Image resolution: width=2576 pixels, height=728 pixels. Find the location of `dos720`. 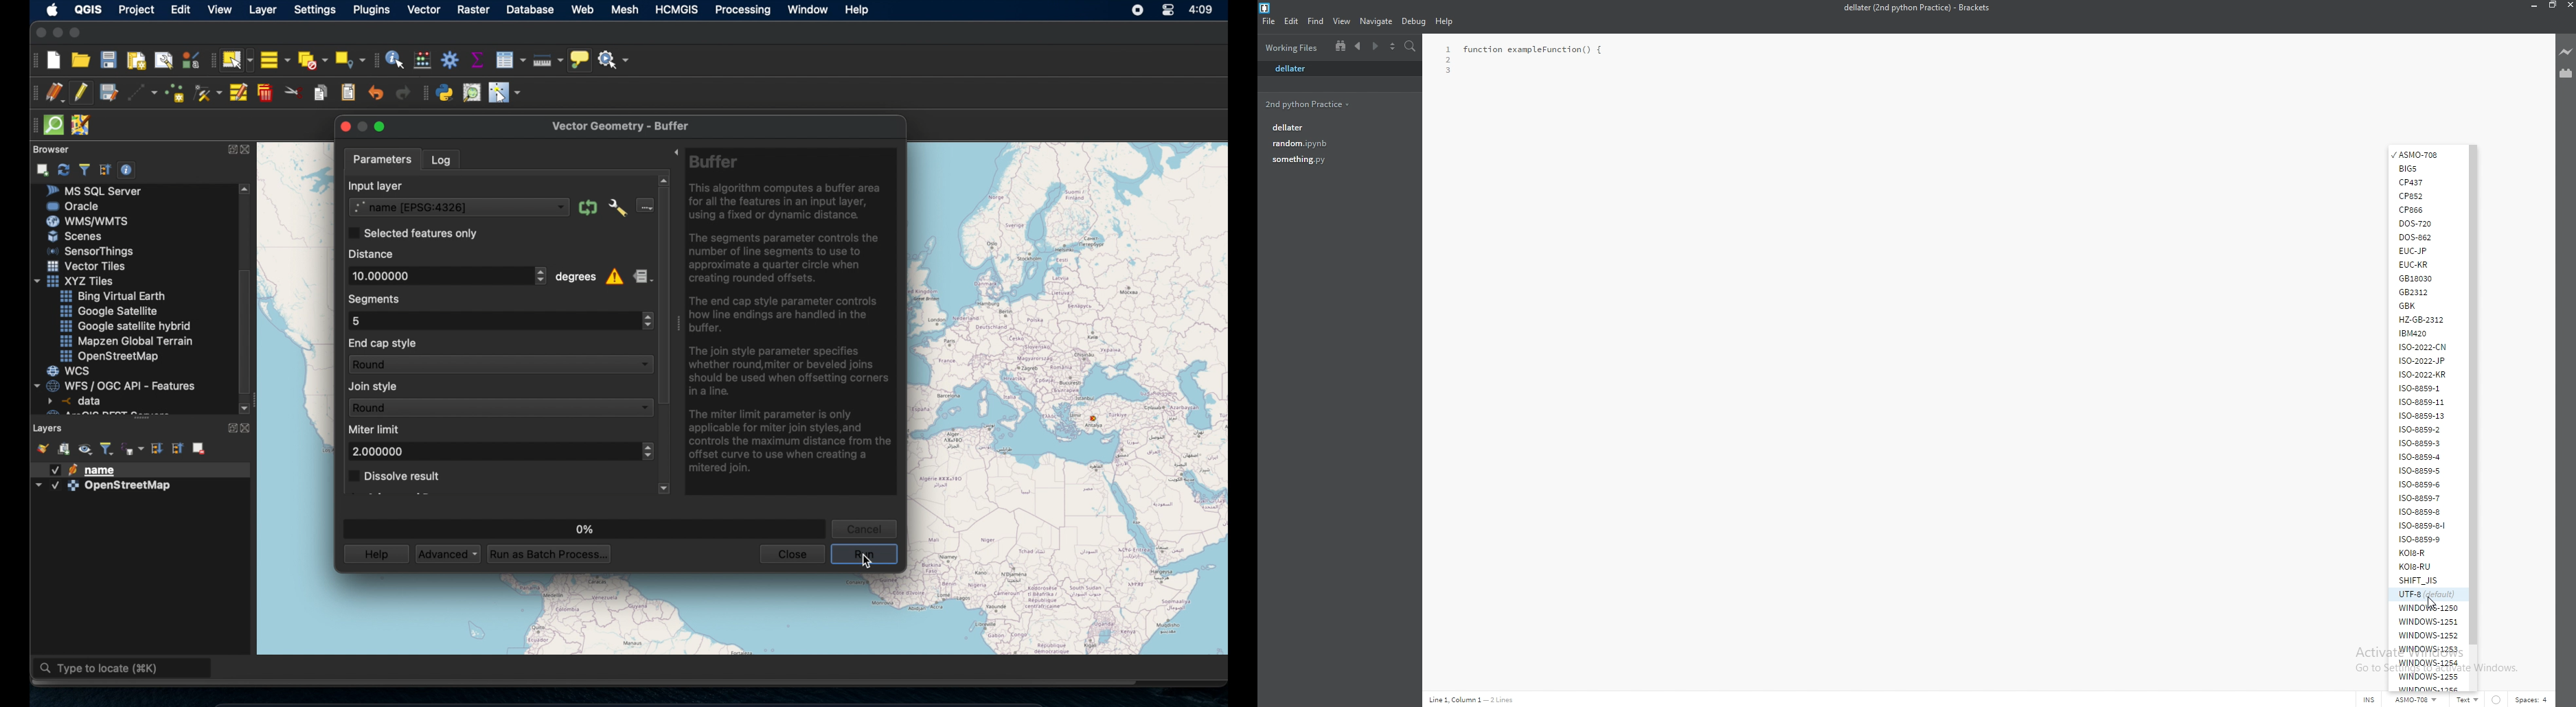

dos720 is located at coordinates (2426, 223).